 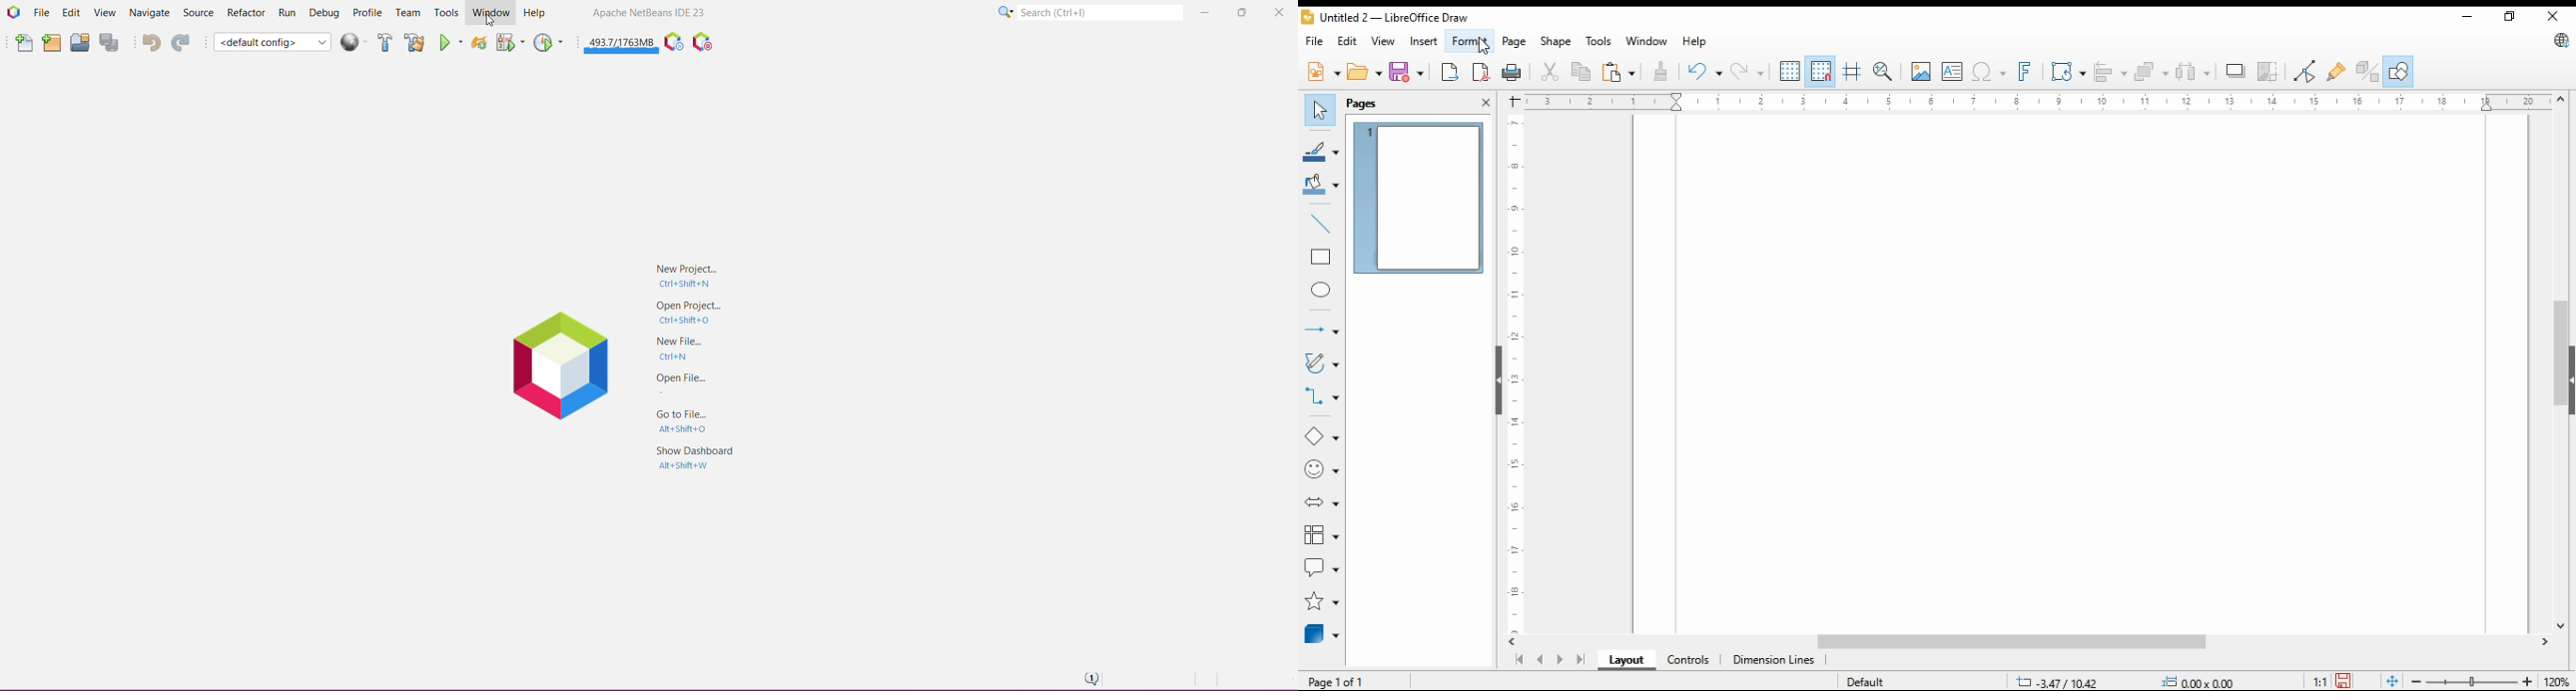 What do you see at coordinates (1323, 435) in the screenshot?
I see `simple shapes` at bounding box center [1323, 435].